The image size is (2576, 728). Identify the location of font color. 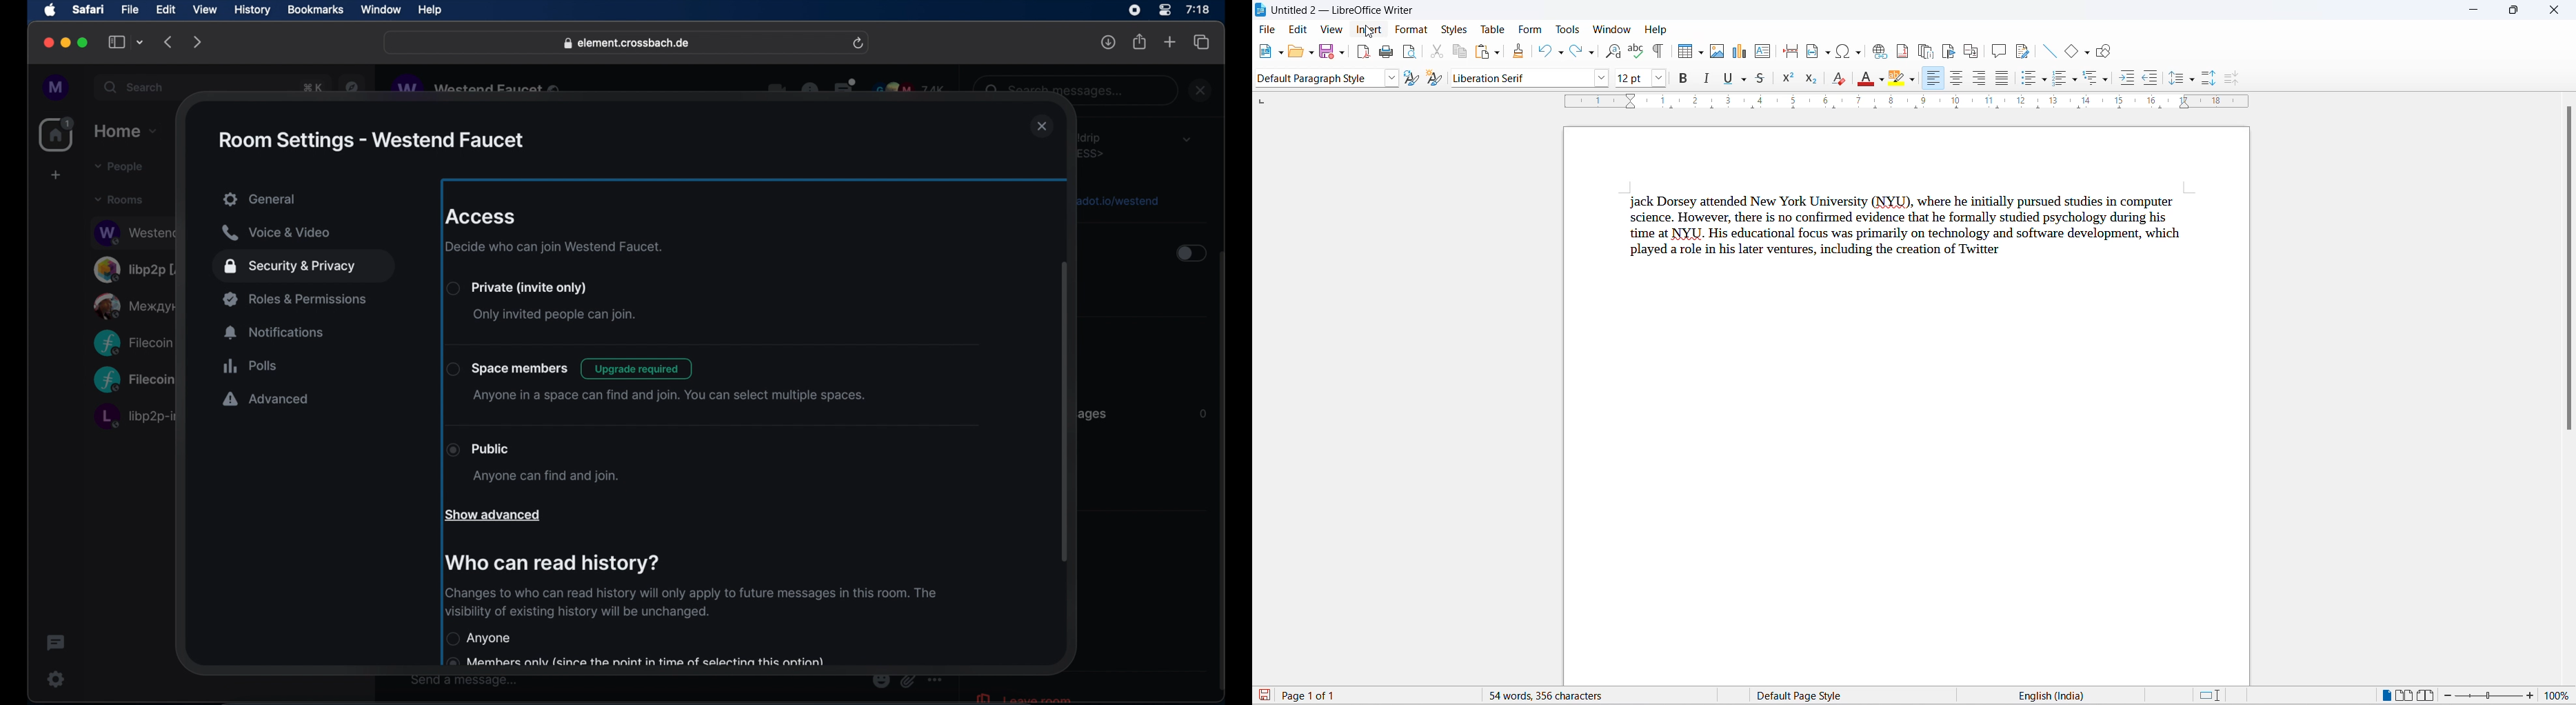
(1862, 79).